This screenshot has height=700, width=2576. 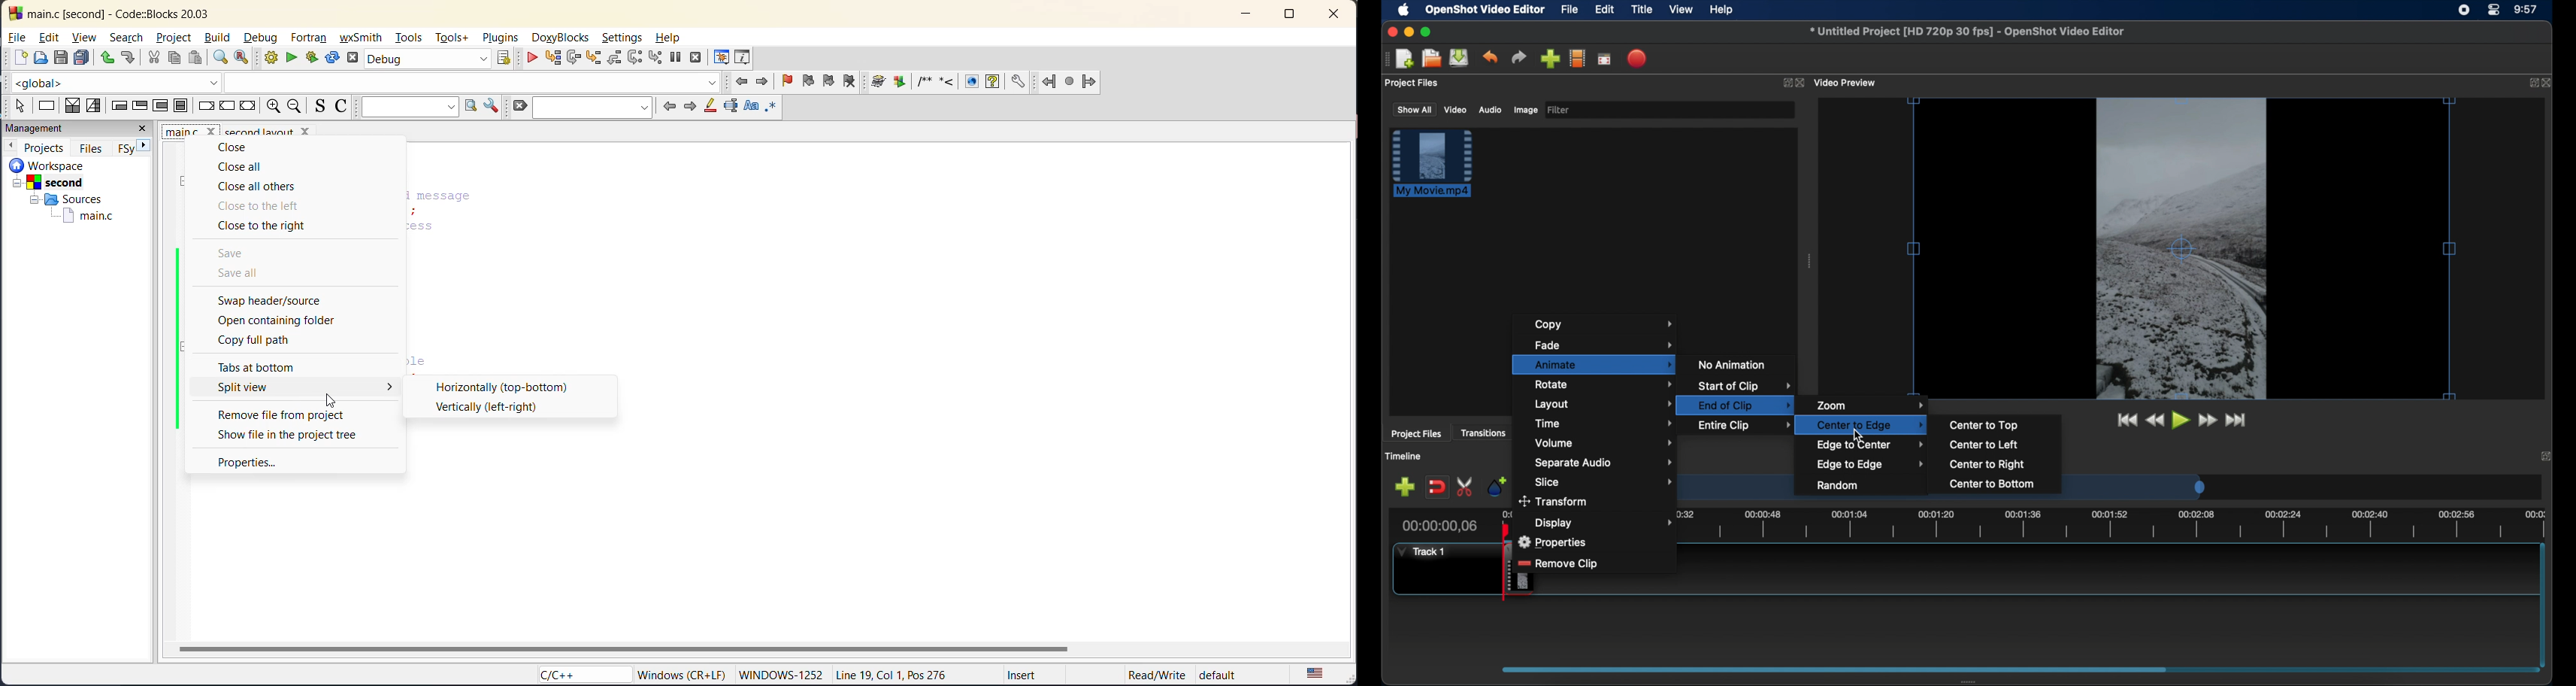 I want to click on return instruction, so click(x=248, y=106).